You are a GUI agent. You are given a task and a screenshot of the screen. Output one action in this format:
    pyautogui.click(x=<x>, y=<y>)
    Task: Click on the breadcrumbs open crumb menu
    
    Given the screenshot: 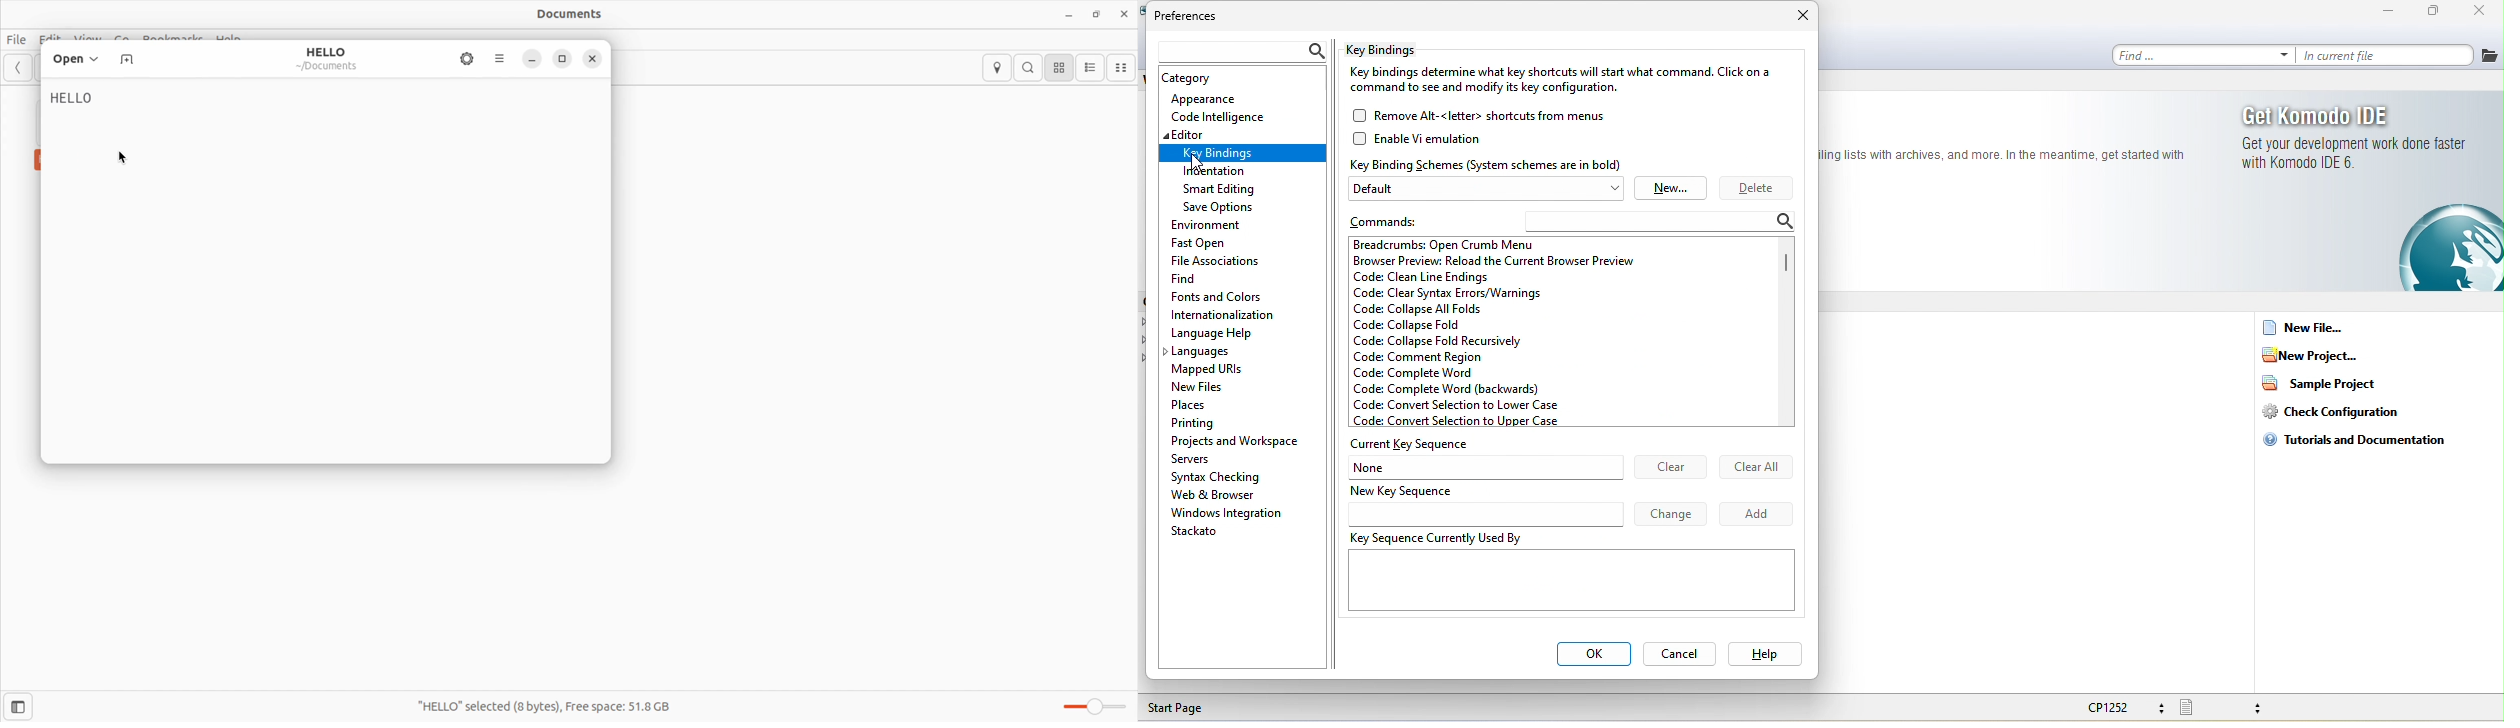 What is the action you would take?
    pyautogui.click(x=1468, y=244)
    